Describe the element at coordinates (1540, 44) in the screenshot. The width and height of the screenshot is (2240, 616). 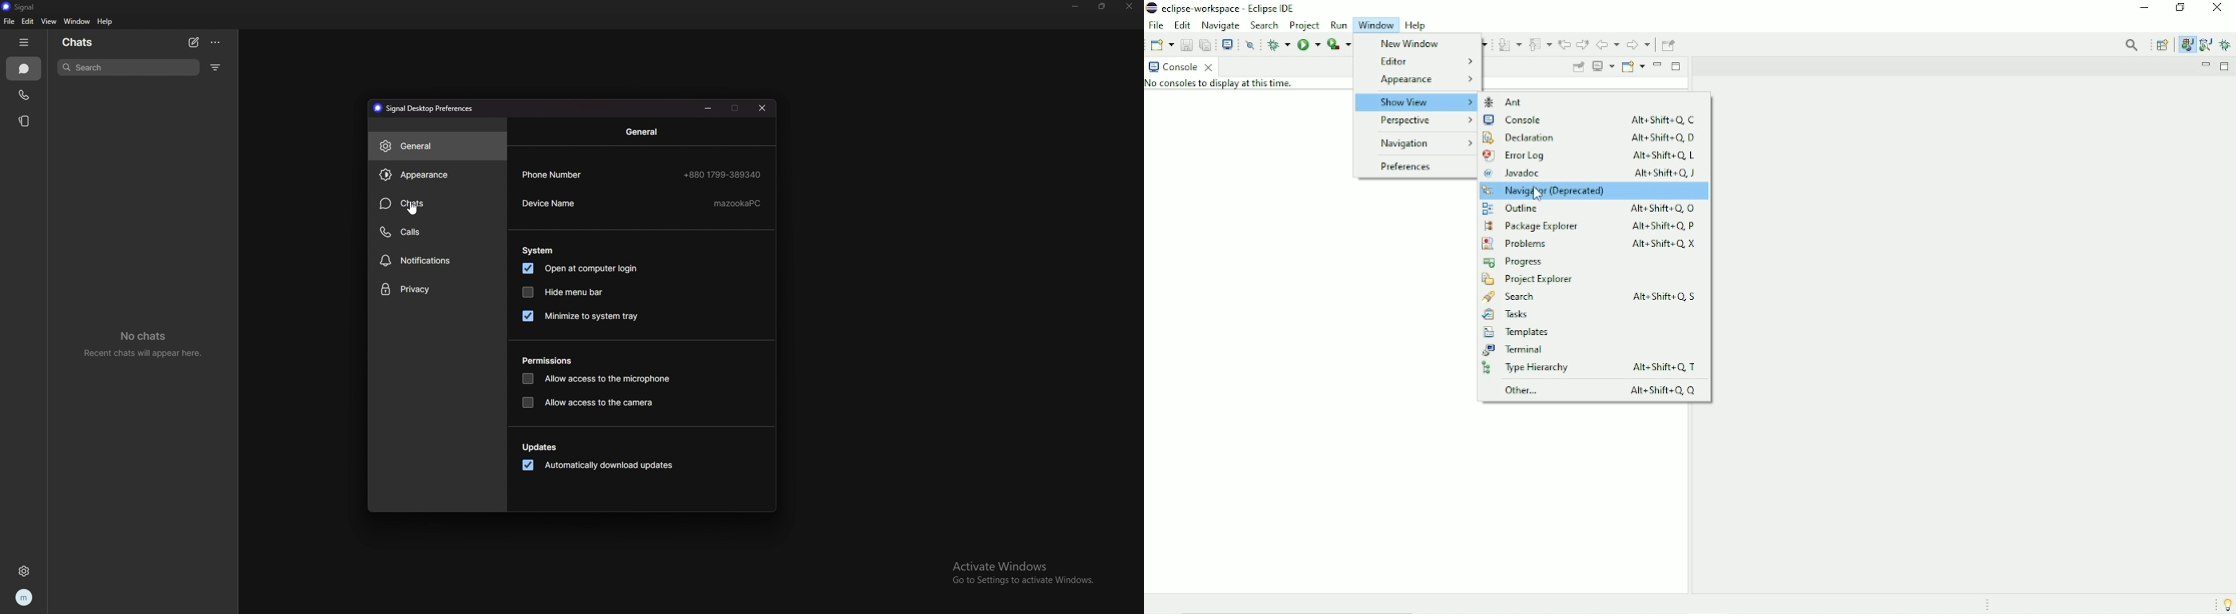
I see `Previous Annotation` at that location.